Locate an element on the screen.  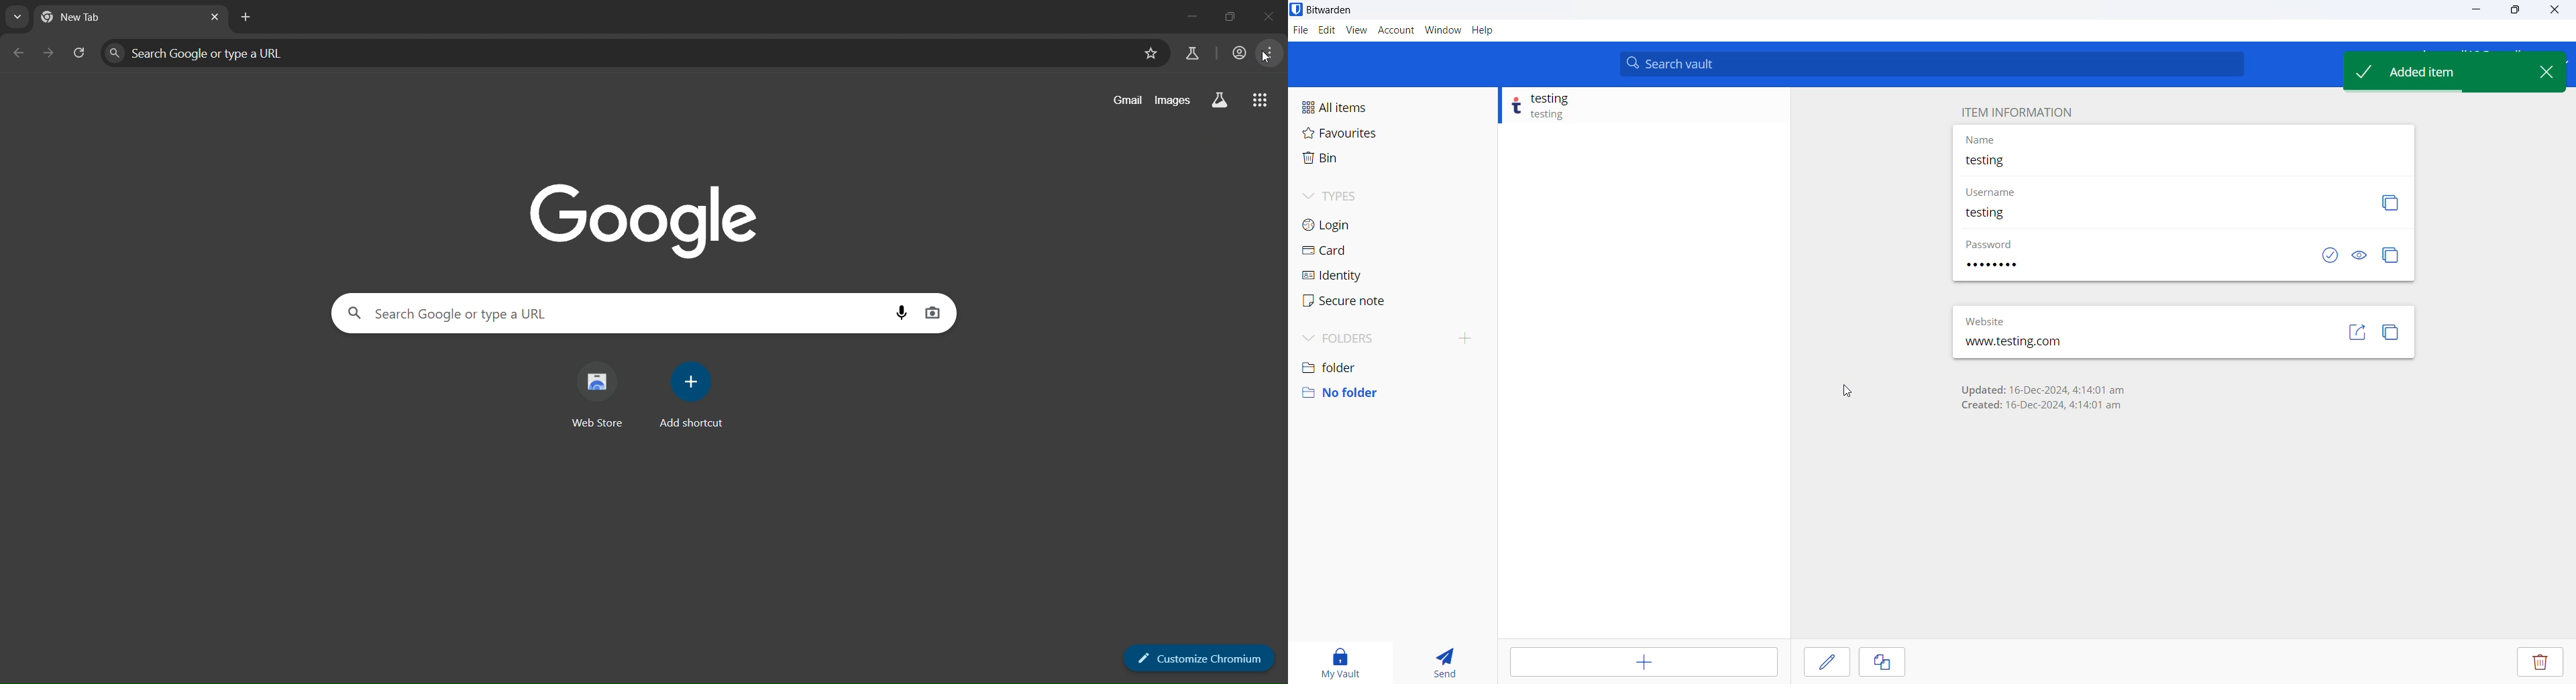
gmail is located at coordinates (1127, 100).